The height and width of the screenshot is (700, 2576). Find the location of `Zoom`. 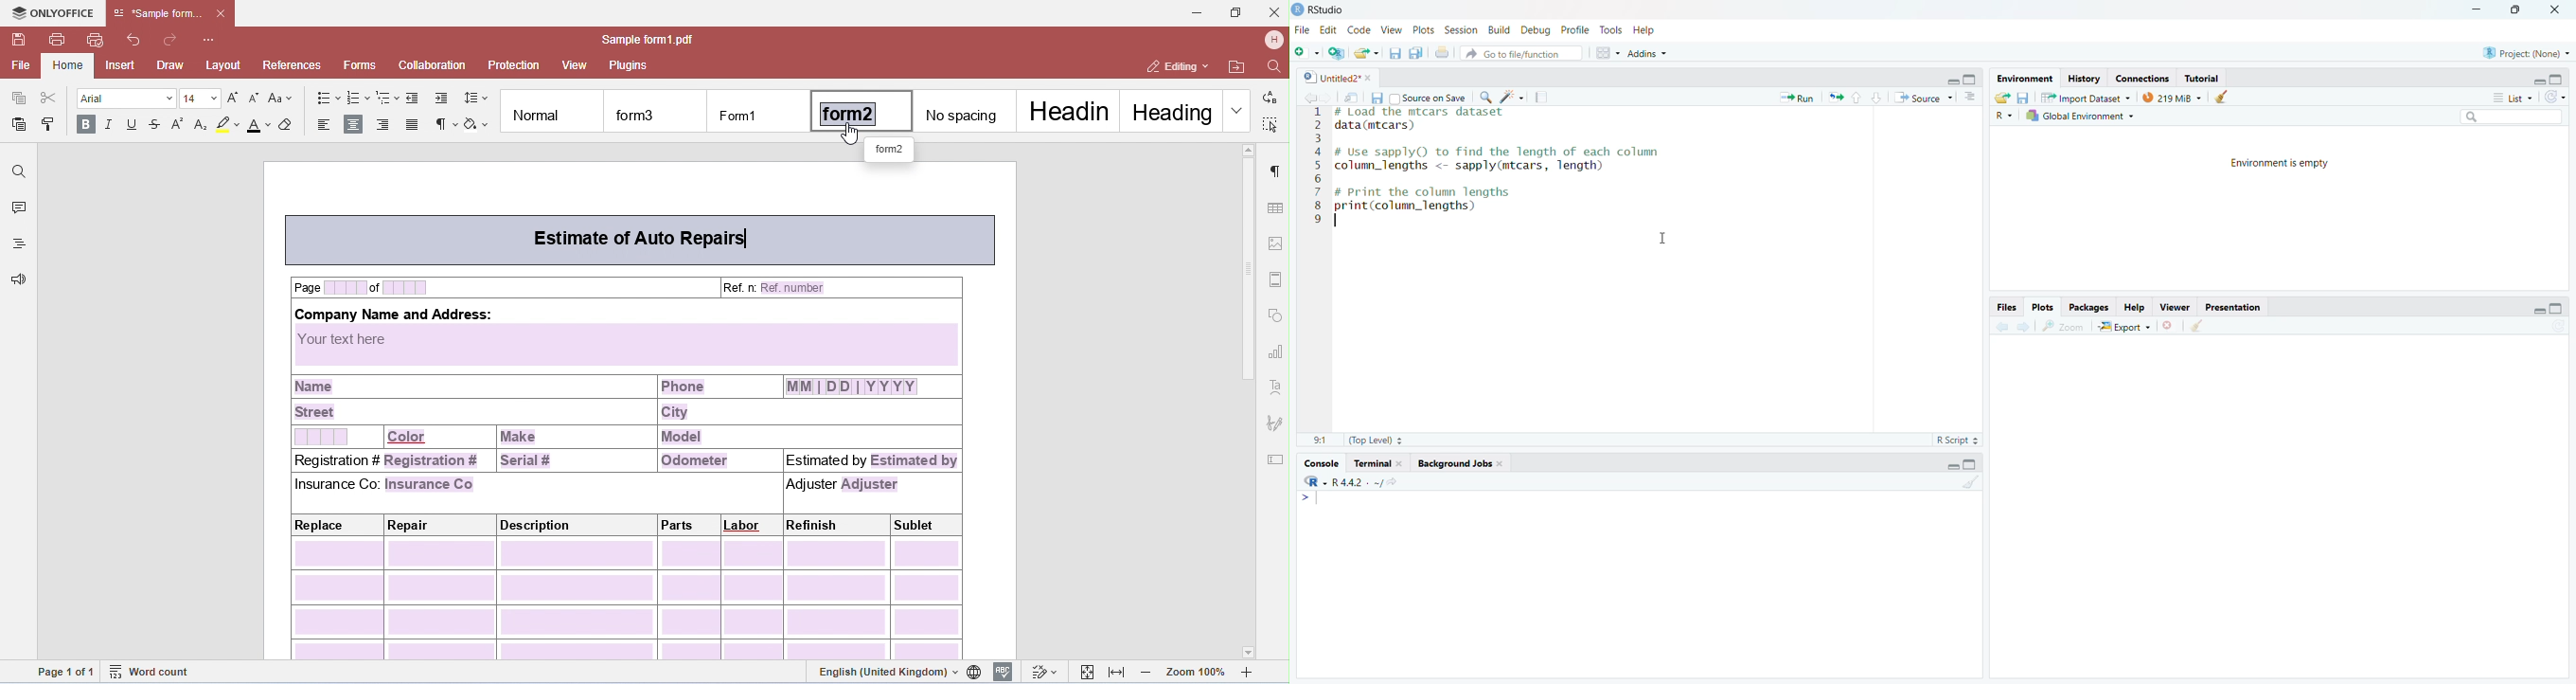

Zoom is located at coordinates (2063, 326).